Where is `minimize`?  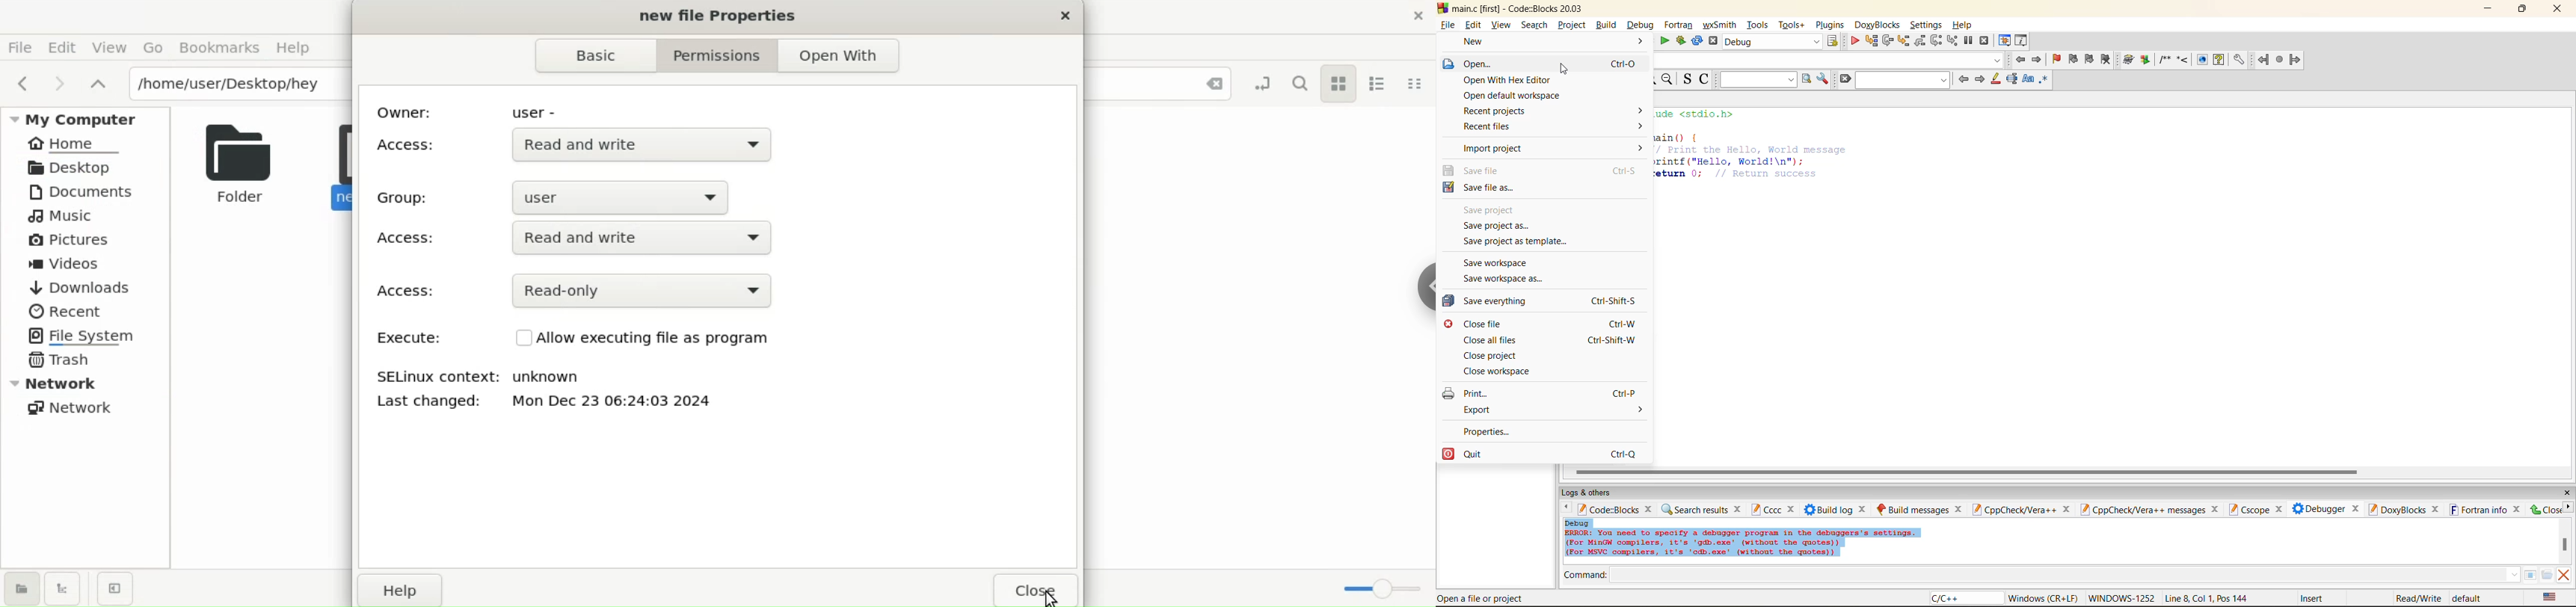
minimize is located at coordinates (2489, 9).